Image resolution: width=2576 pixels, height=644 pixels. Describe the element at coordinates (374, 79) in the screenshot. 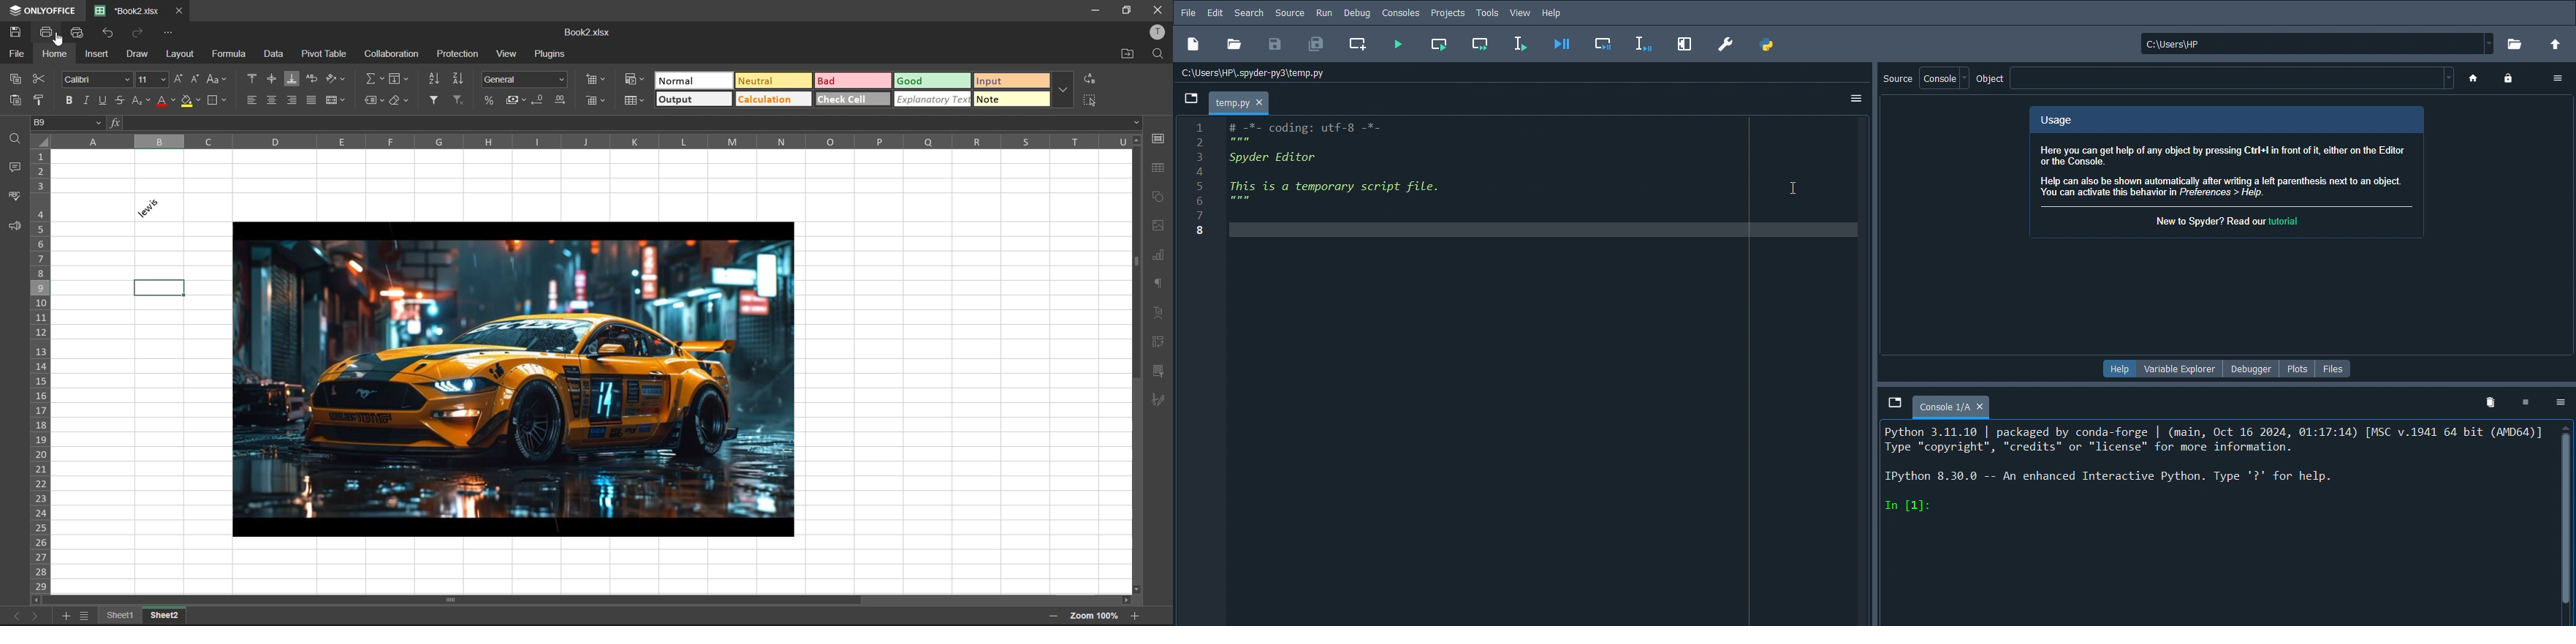

I see `summation` at that location.